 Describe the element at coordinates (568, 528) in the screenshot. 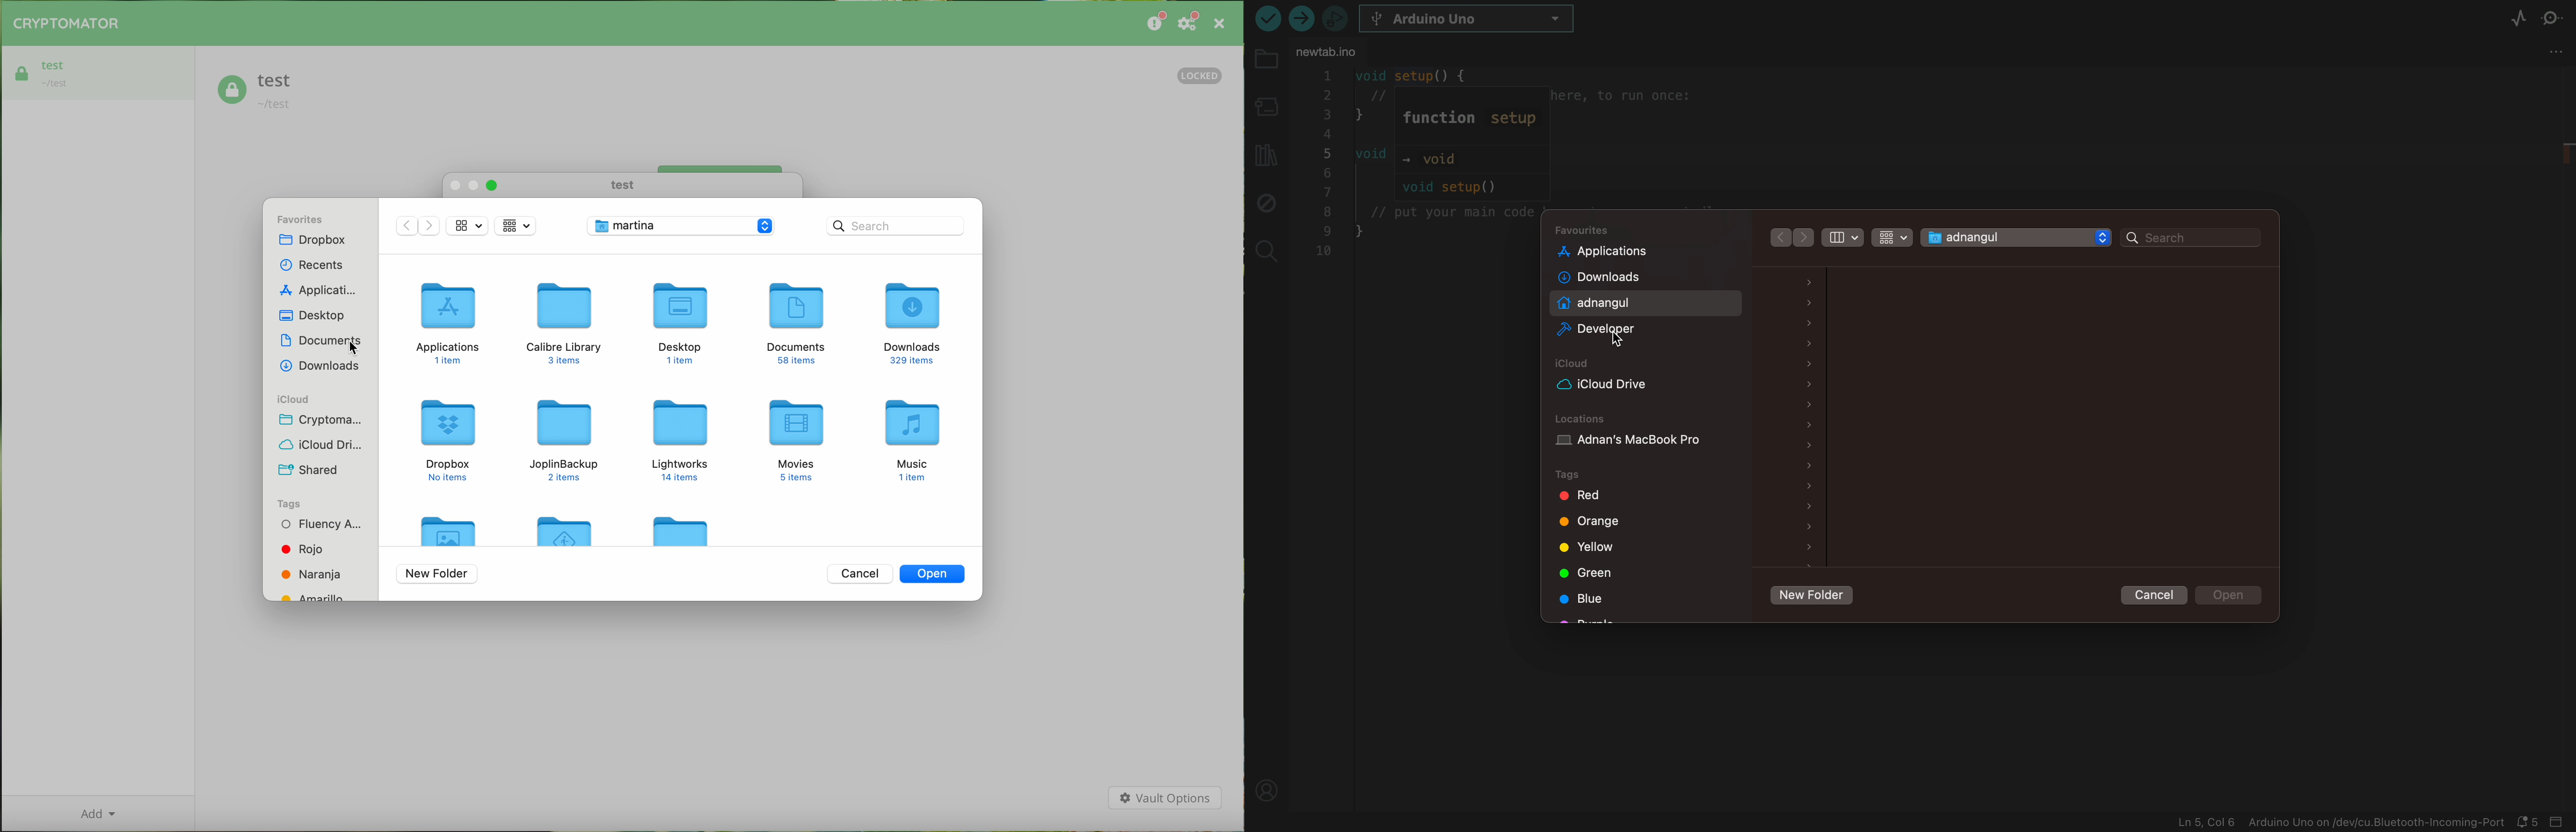

I see `folder` at that location.